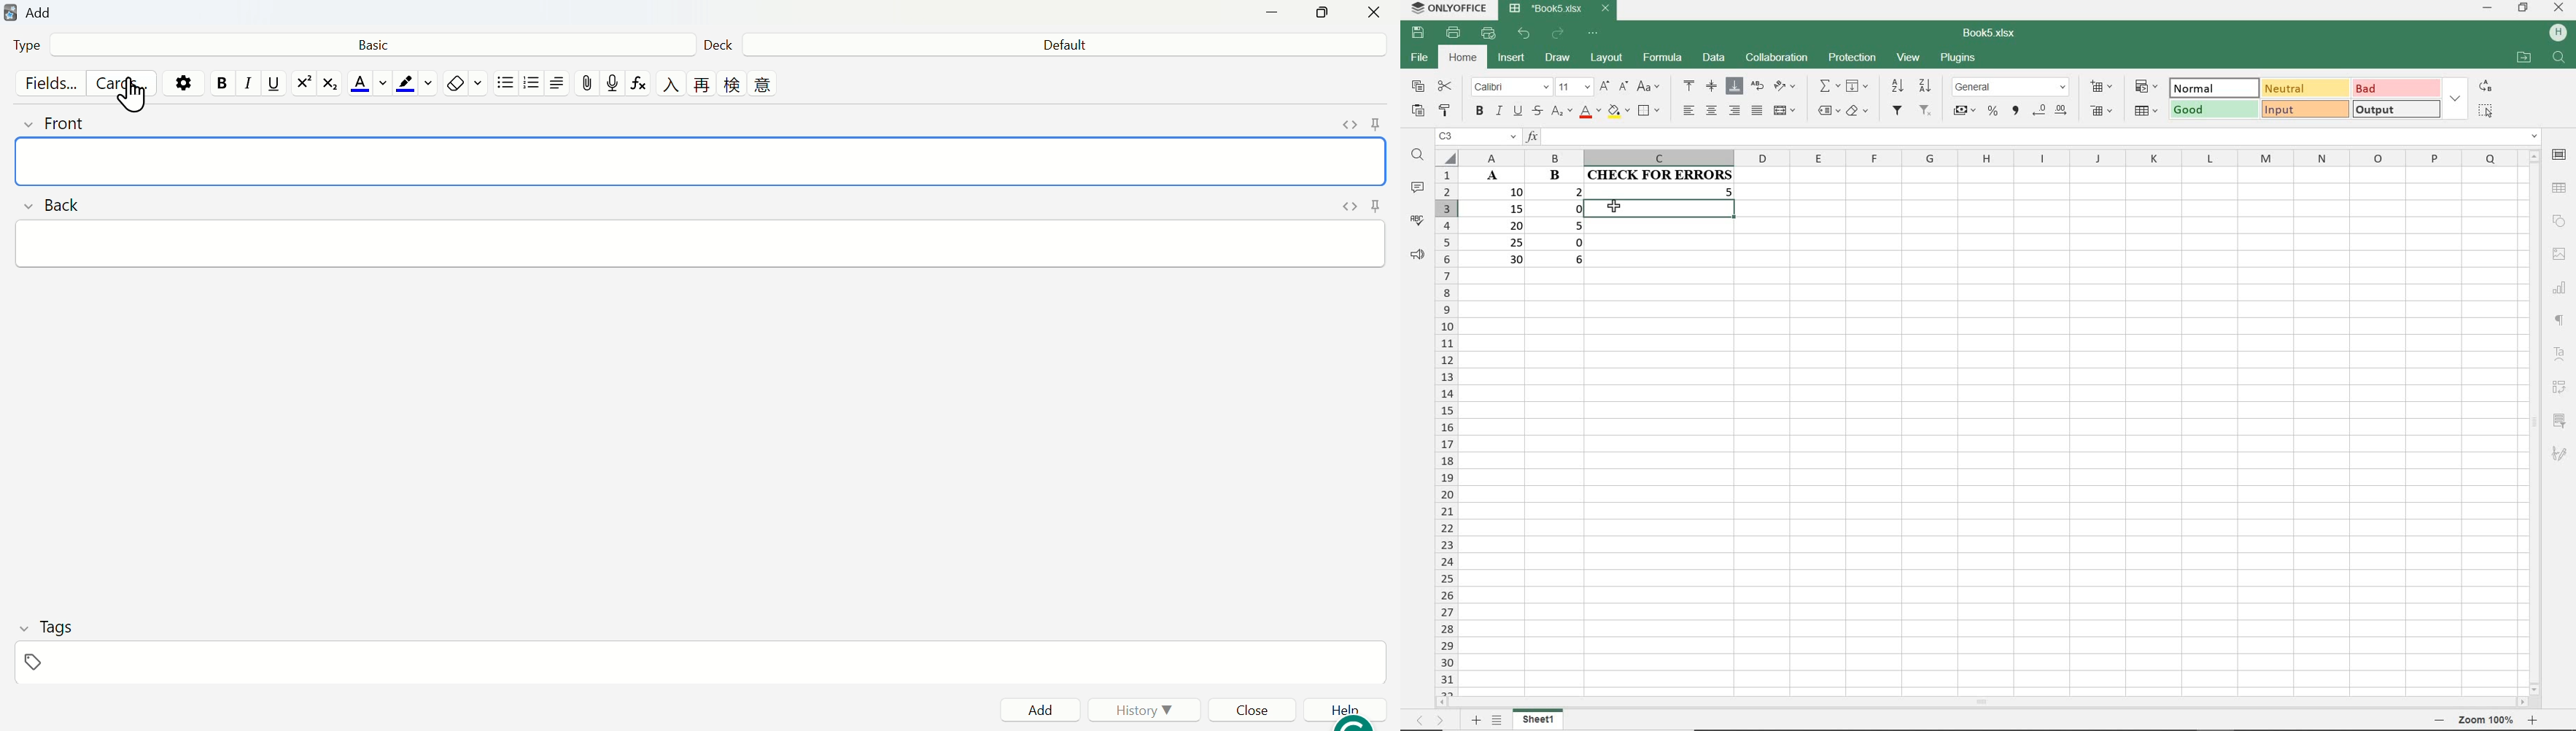 The height and width of the screenshot is (756, 2576). What do you see at coordinates (1255, 709) in the screenshot?
I see `Close` at bounding box center [1255, 709].